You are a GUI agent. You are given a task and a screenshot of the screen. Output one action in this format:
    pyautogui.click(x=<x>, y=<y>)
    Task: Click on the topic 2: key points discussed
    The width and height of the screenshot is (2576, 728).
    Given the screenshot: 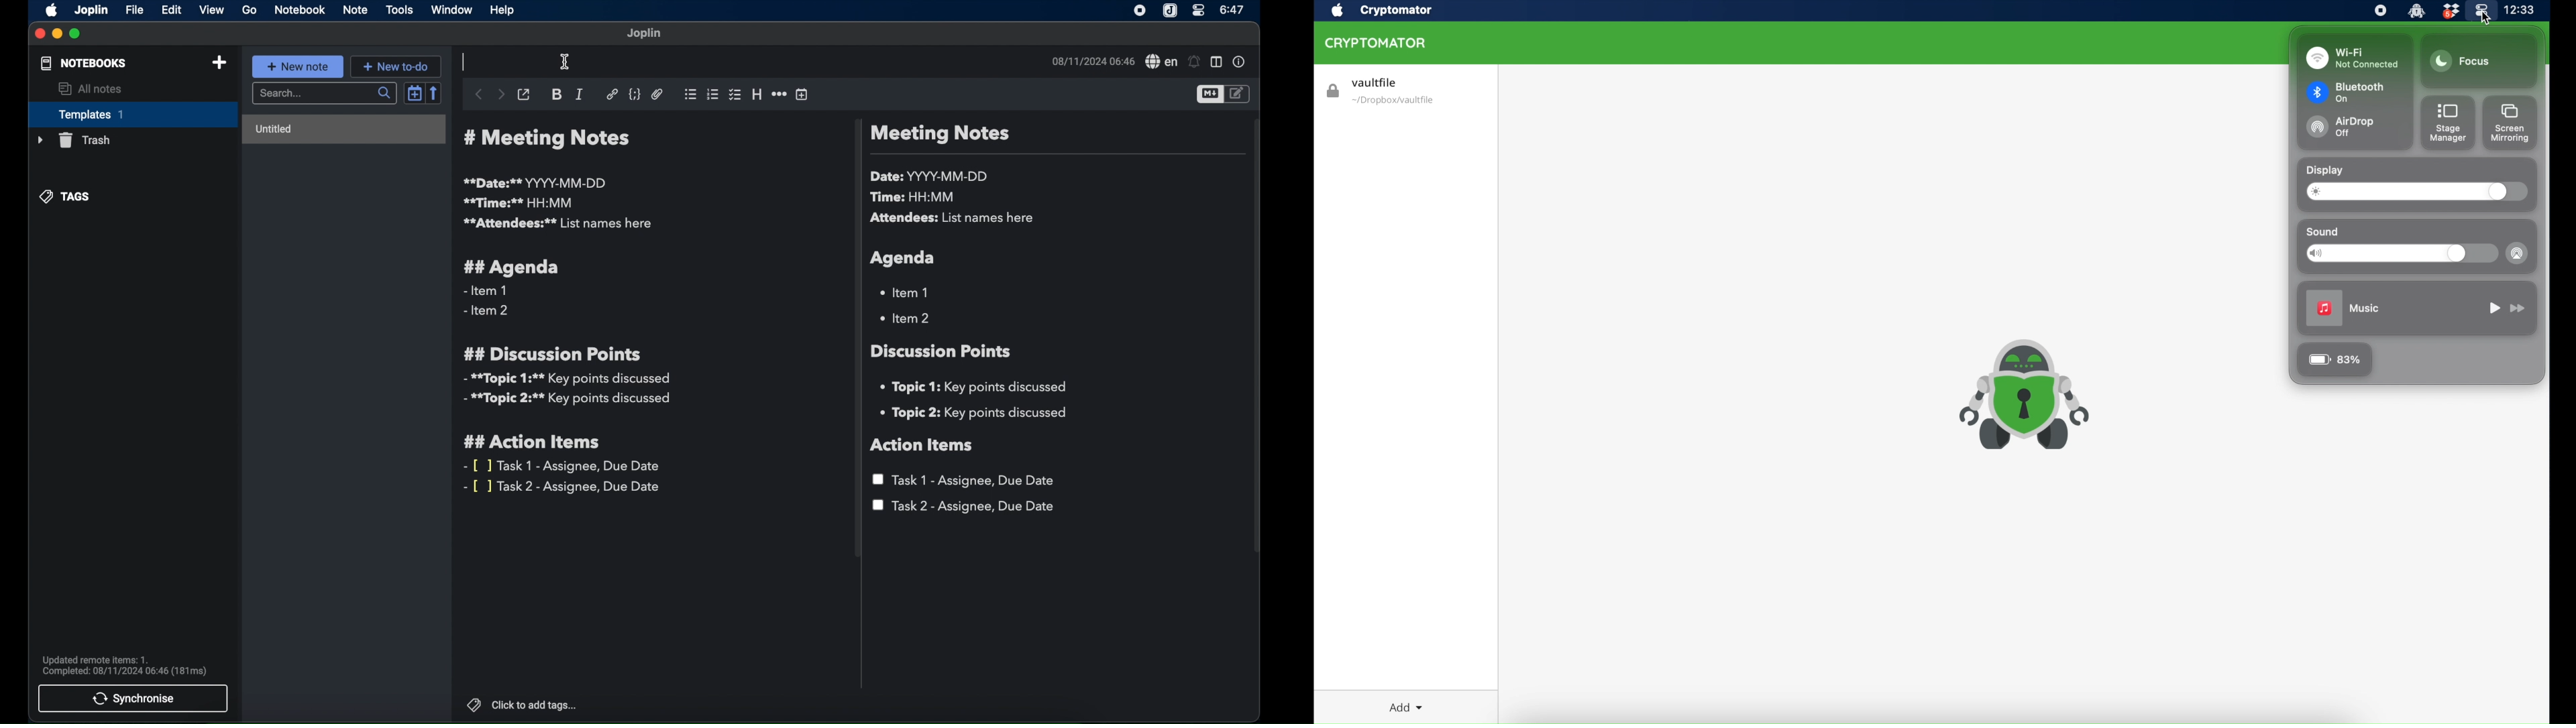 What is the action you would take?
    pyautogui.click(x=975, y=413)
    